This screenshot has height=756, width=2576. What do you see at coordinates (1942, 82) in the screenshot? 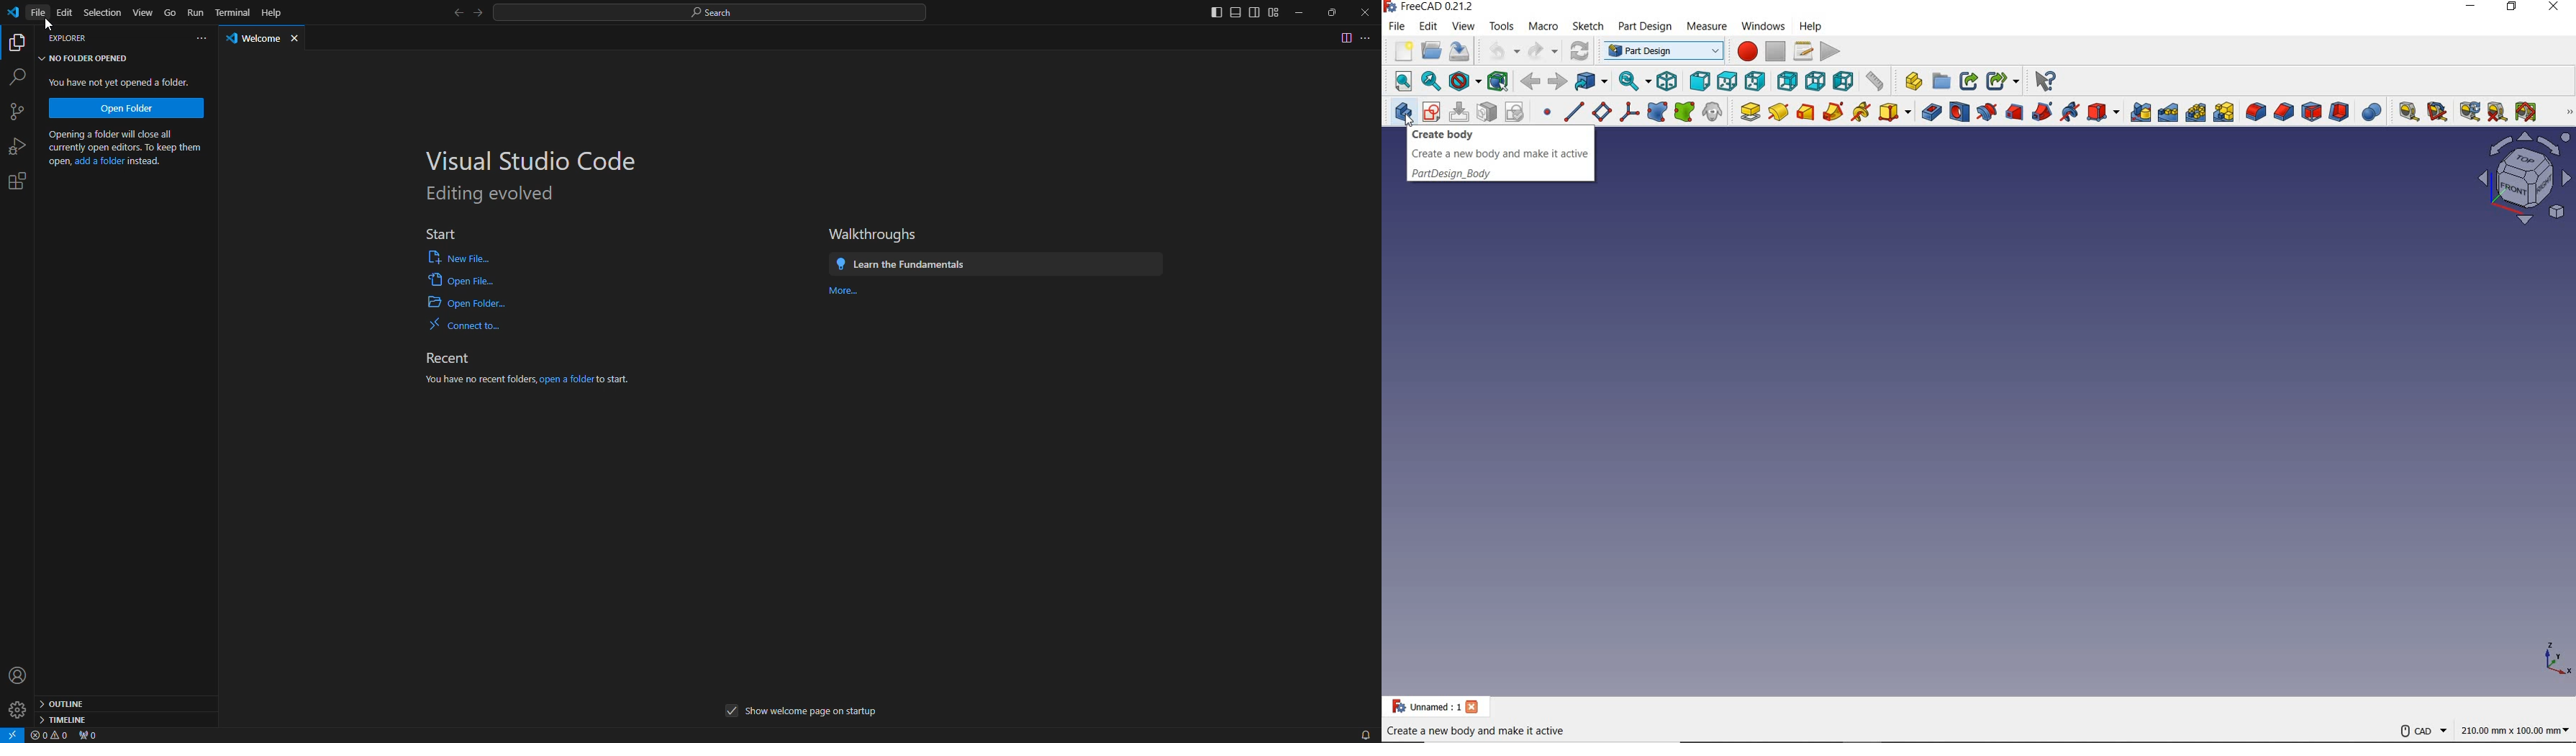
I see `Open` at bounding box center [1942, 82].